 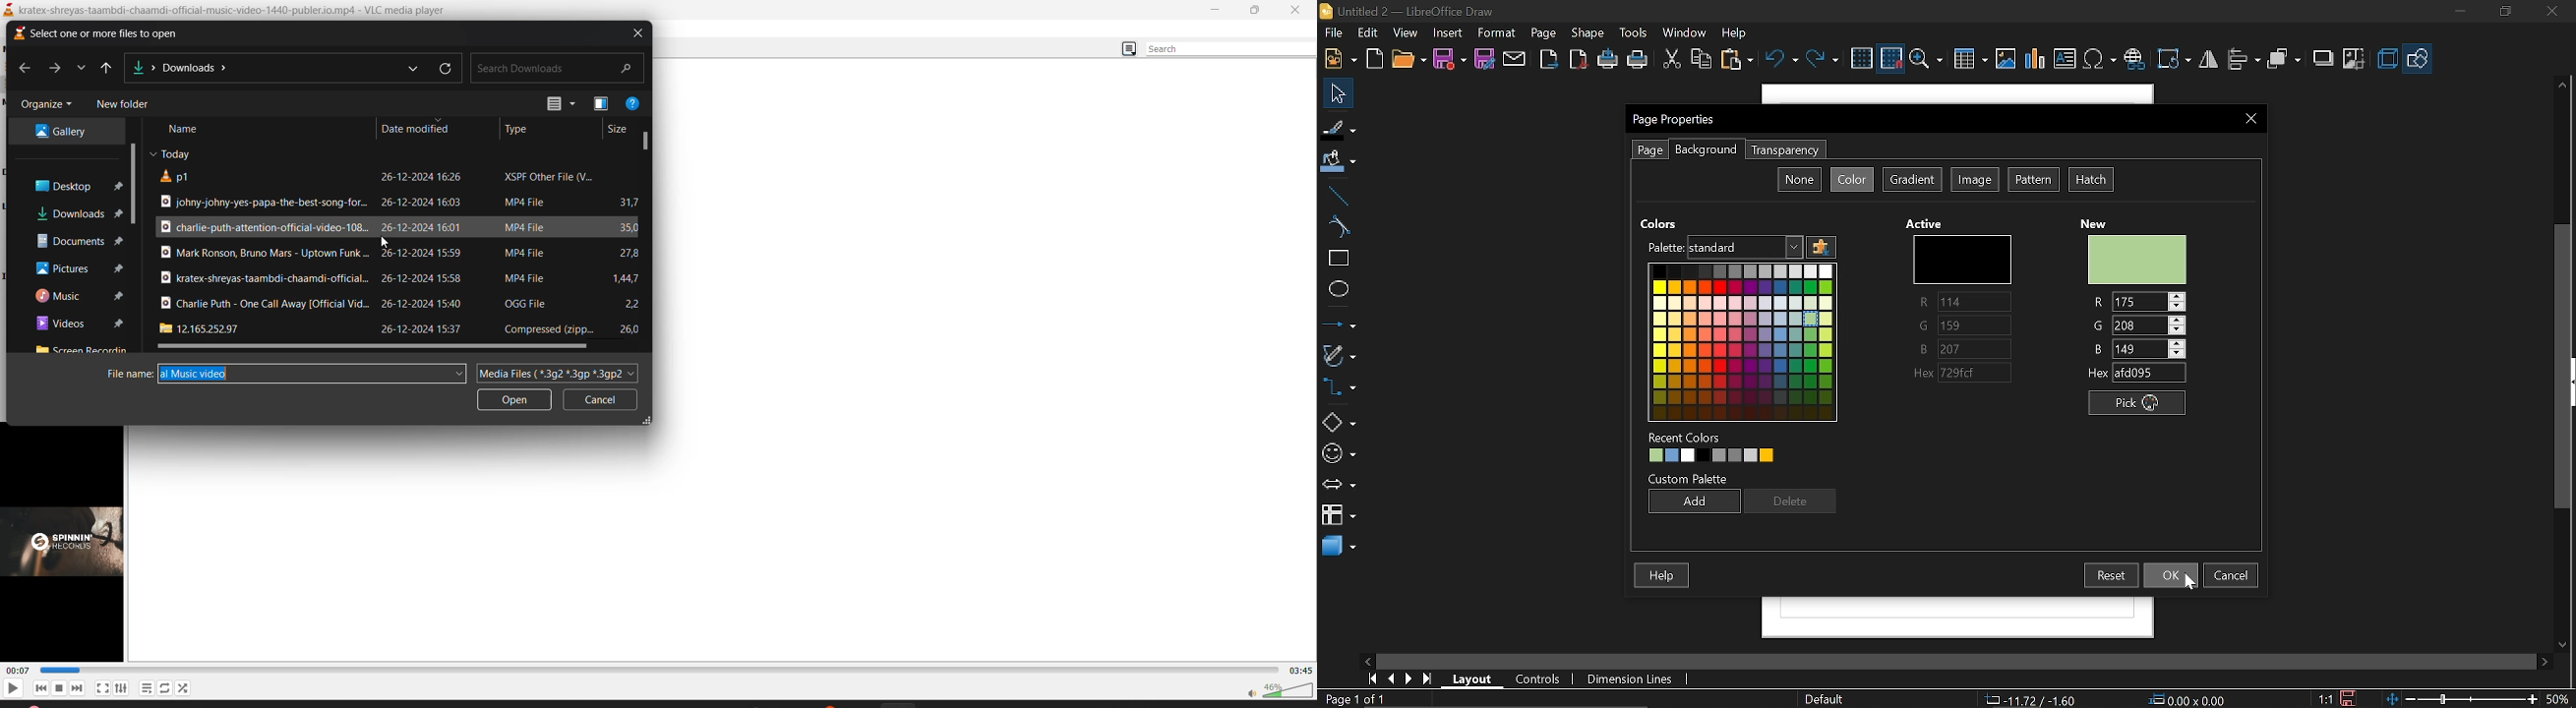 What do you see at coordinates (82, 69) in the screenshot?
I see `recent locations` at bounding box center [82, 69].